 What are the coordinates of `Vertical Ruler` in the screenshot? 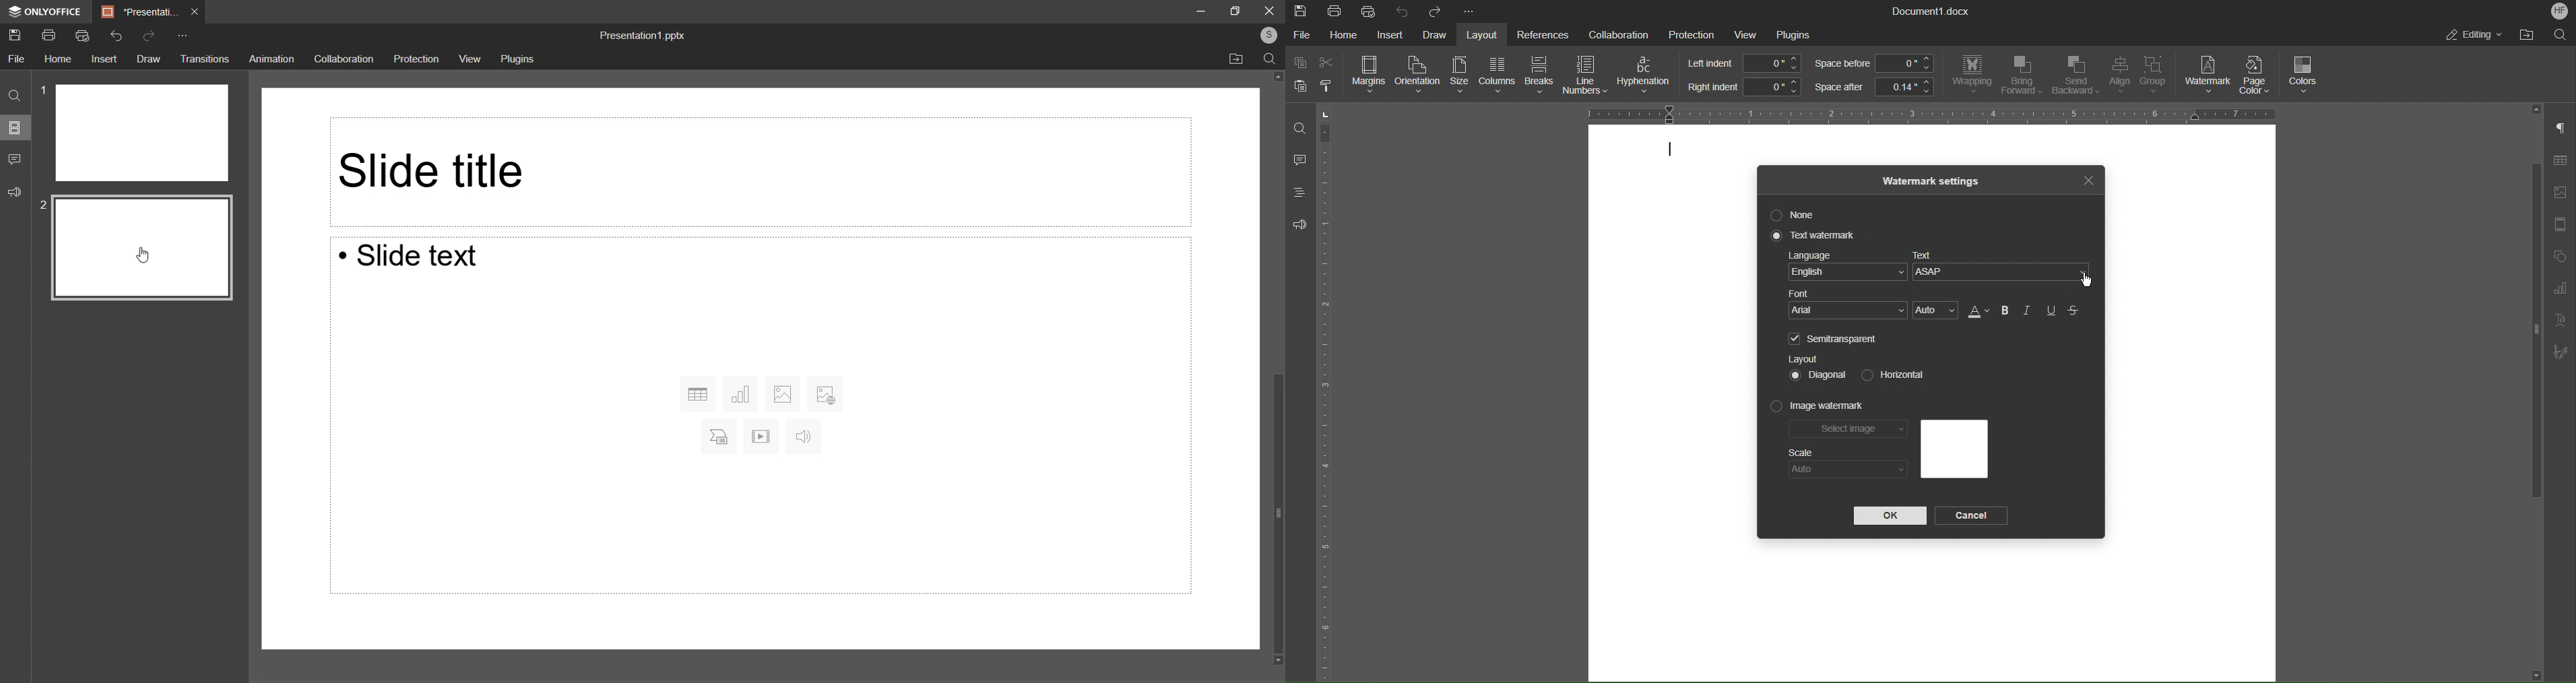 It's located at (1328, 392).